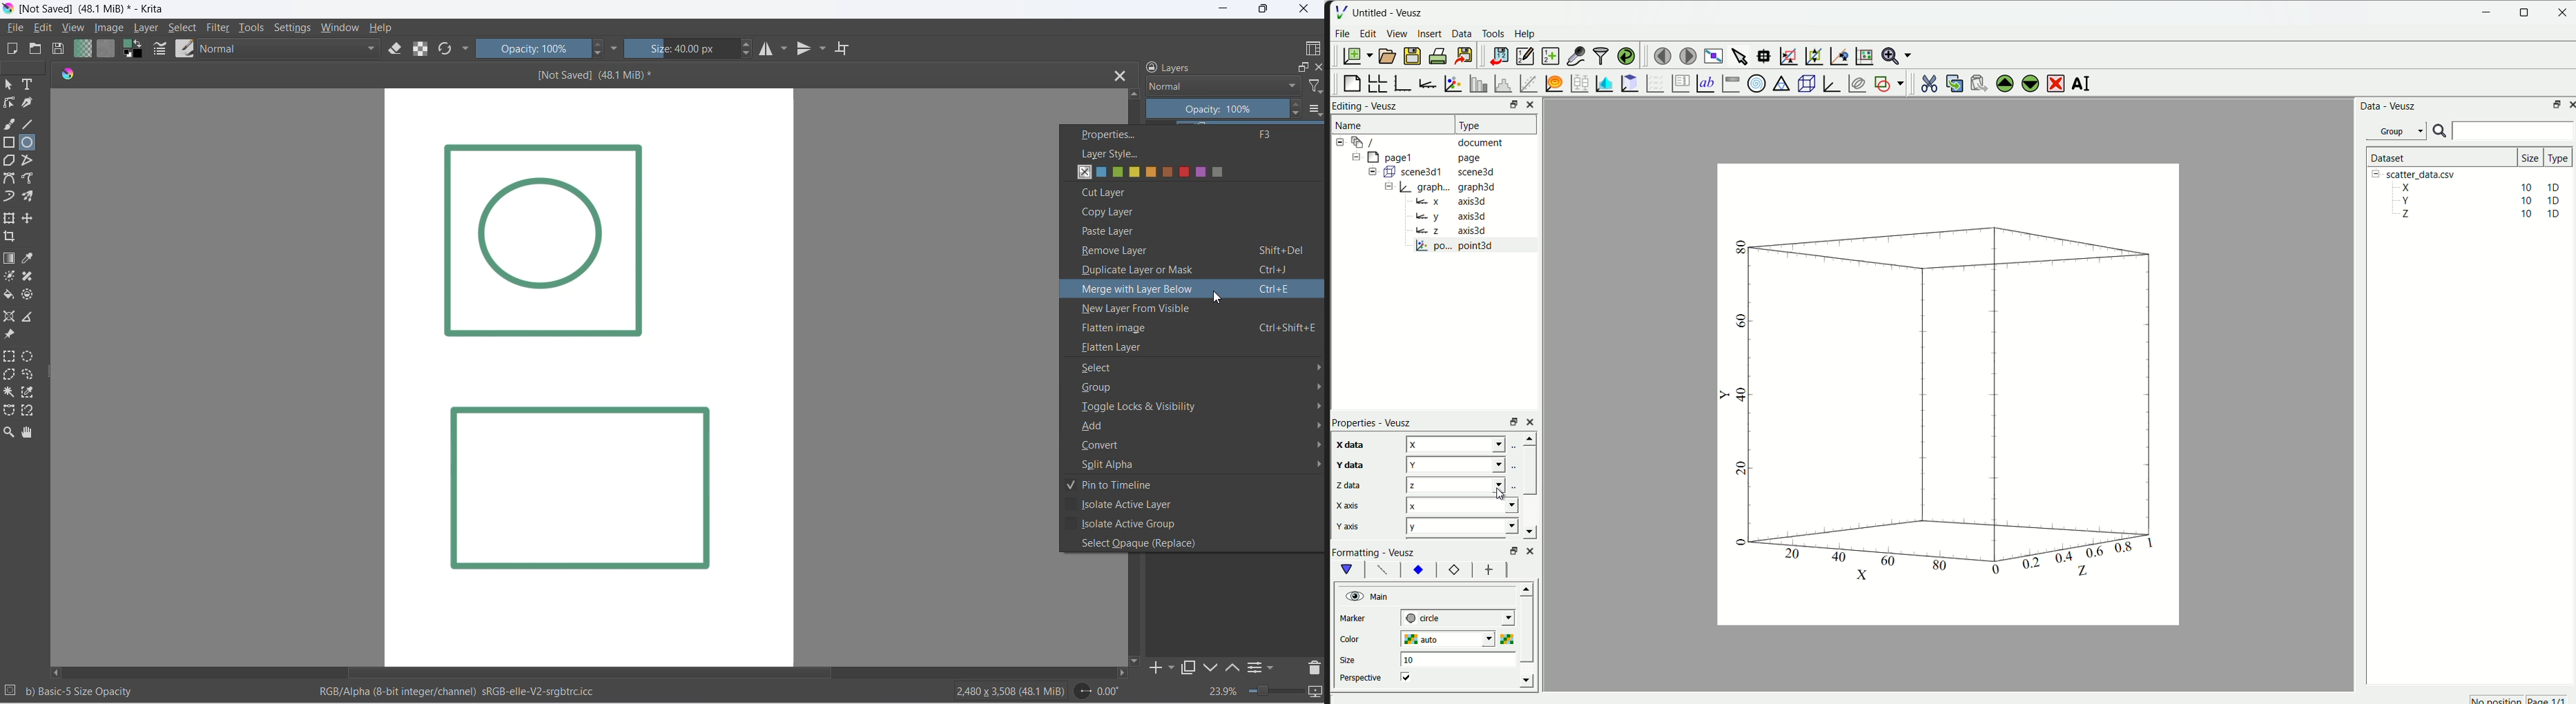 Image resolution: width=2576 pixels, height=728 pixels. Describe the element at coordinates (1350, 123) in the screenshot. I see `Name` at that location.